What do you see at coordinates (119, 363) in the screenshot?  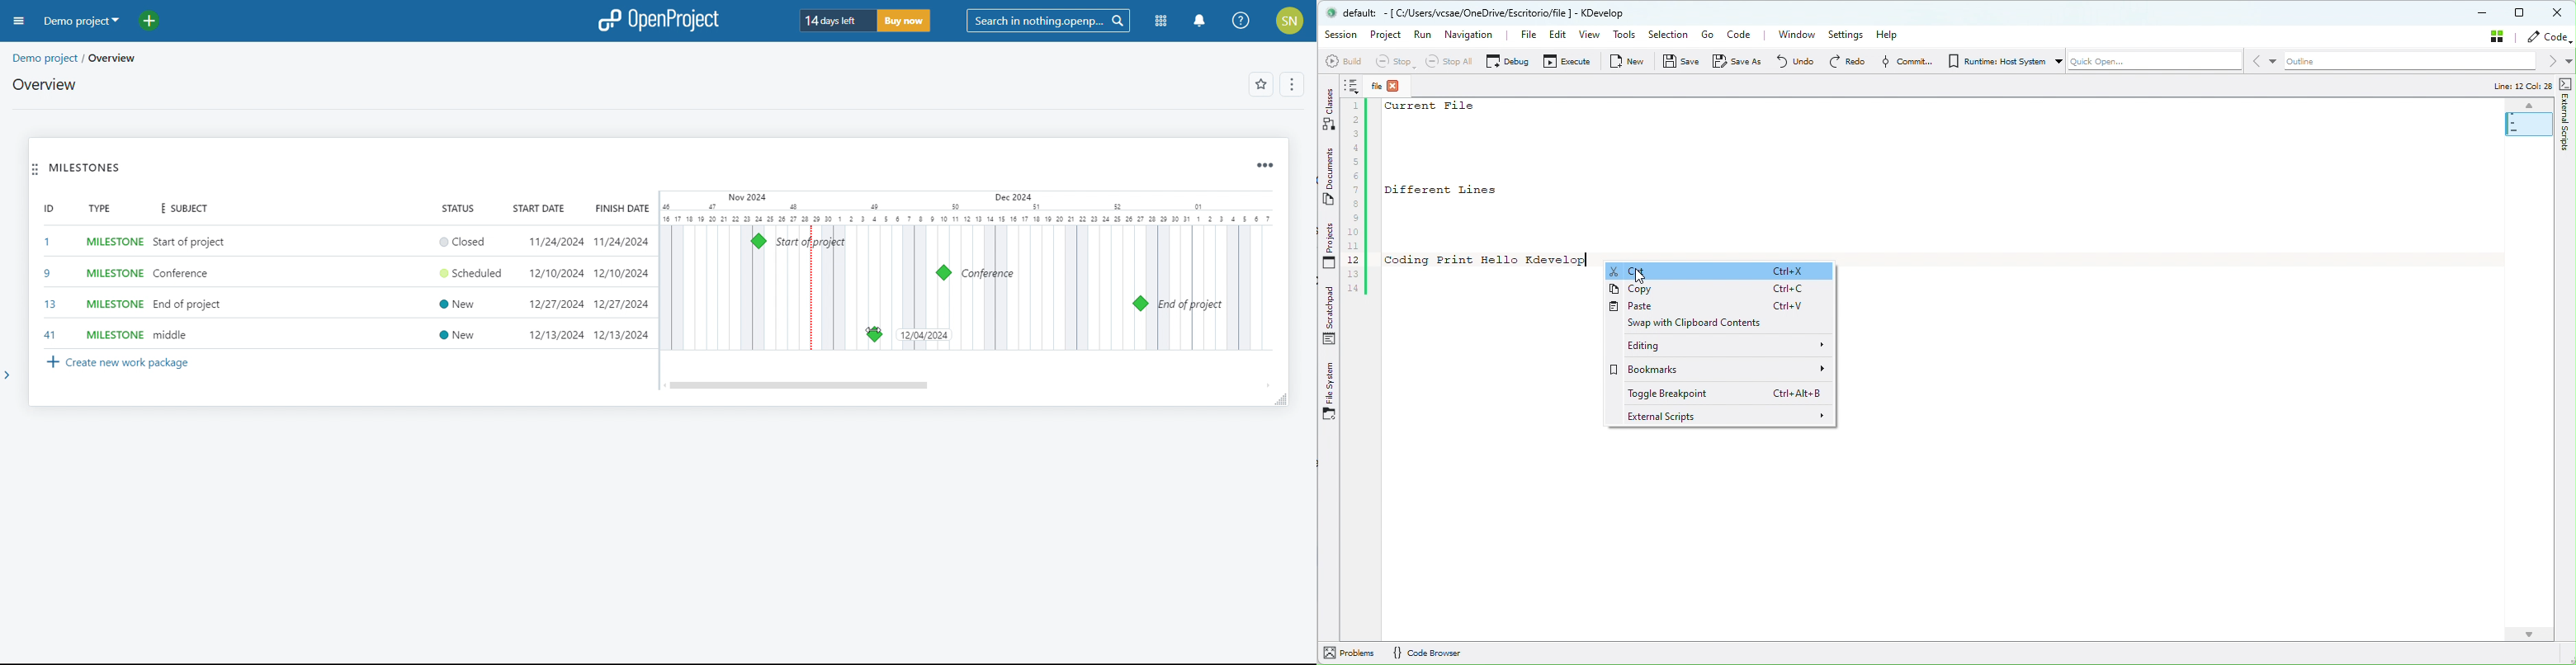 I see `create new work package` at bounding box center [119, 363].